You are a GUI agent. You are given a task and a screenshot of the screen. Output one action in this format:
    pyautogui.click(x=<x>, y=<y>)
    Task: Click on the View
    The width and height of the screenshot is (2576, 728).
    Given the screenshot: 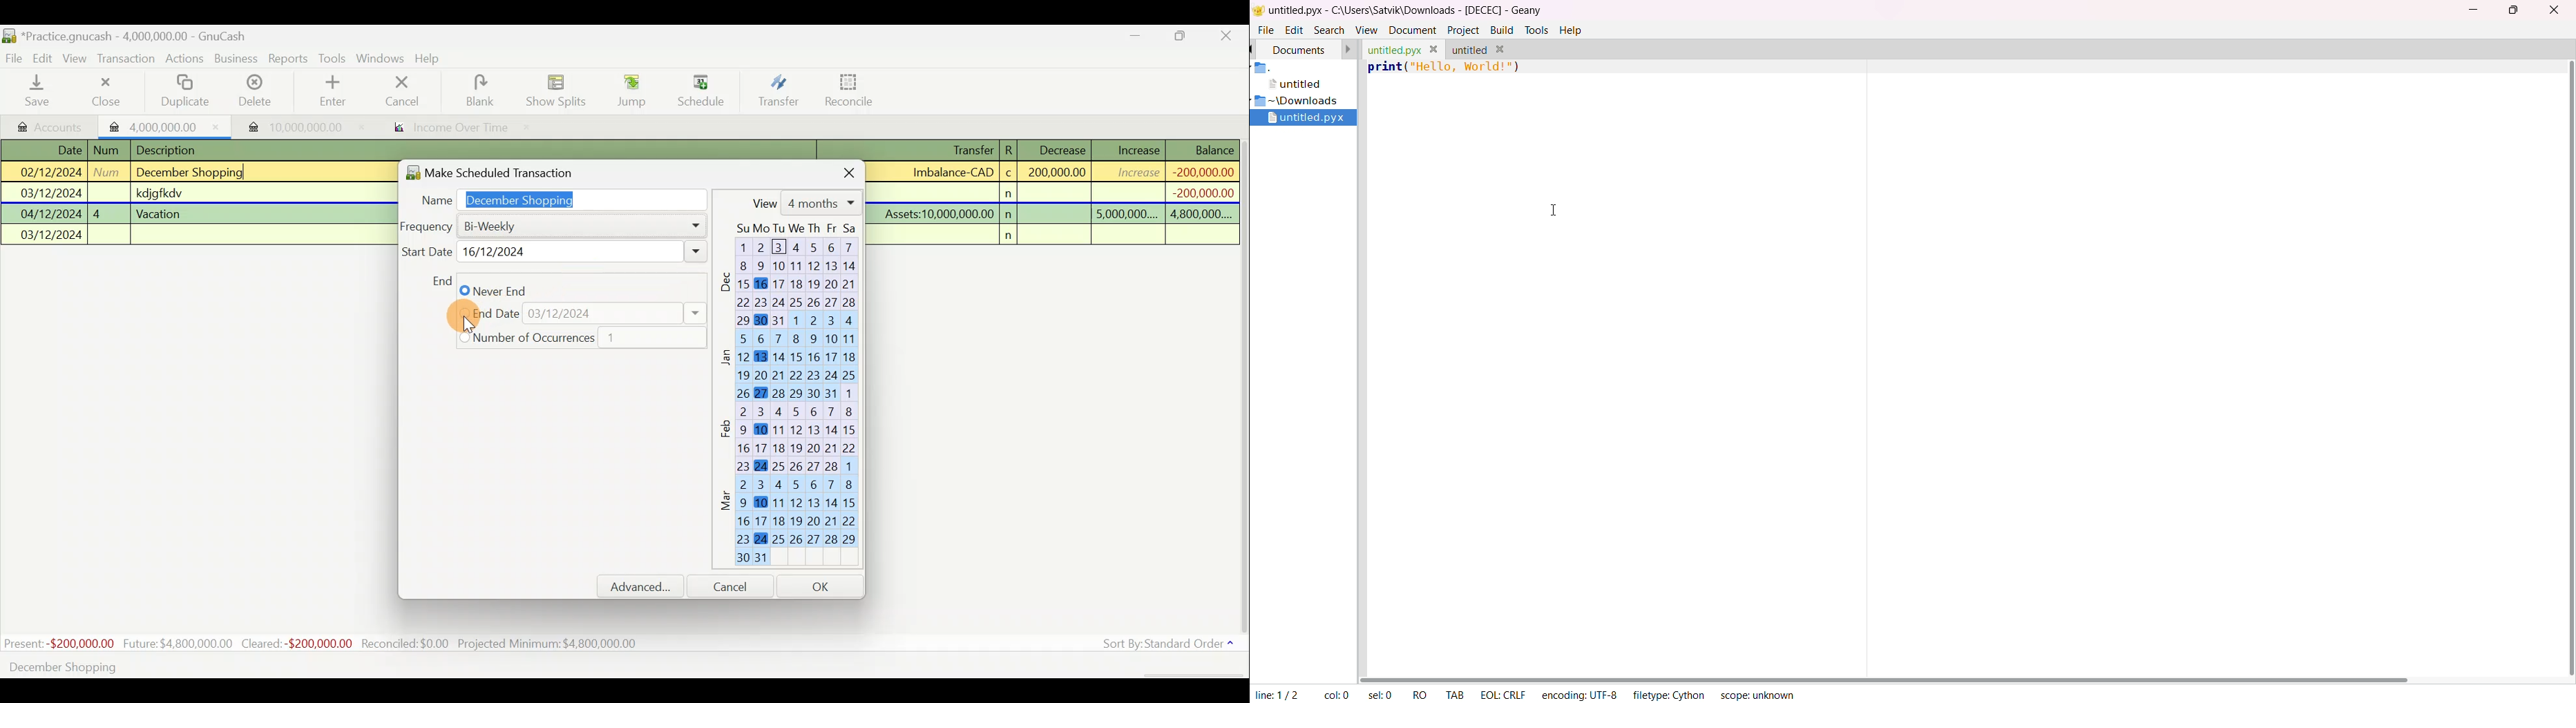 What is the action you would take?
    pyautogui.click(x=77, y=59)
    